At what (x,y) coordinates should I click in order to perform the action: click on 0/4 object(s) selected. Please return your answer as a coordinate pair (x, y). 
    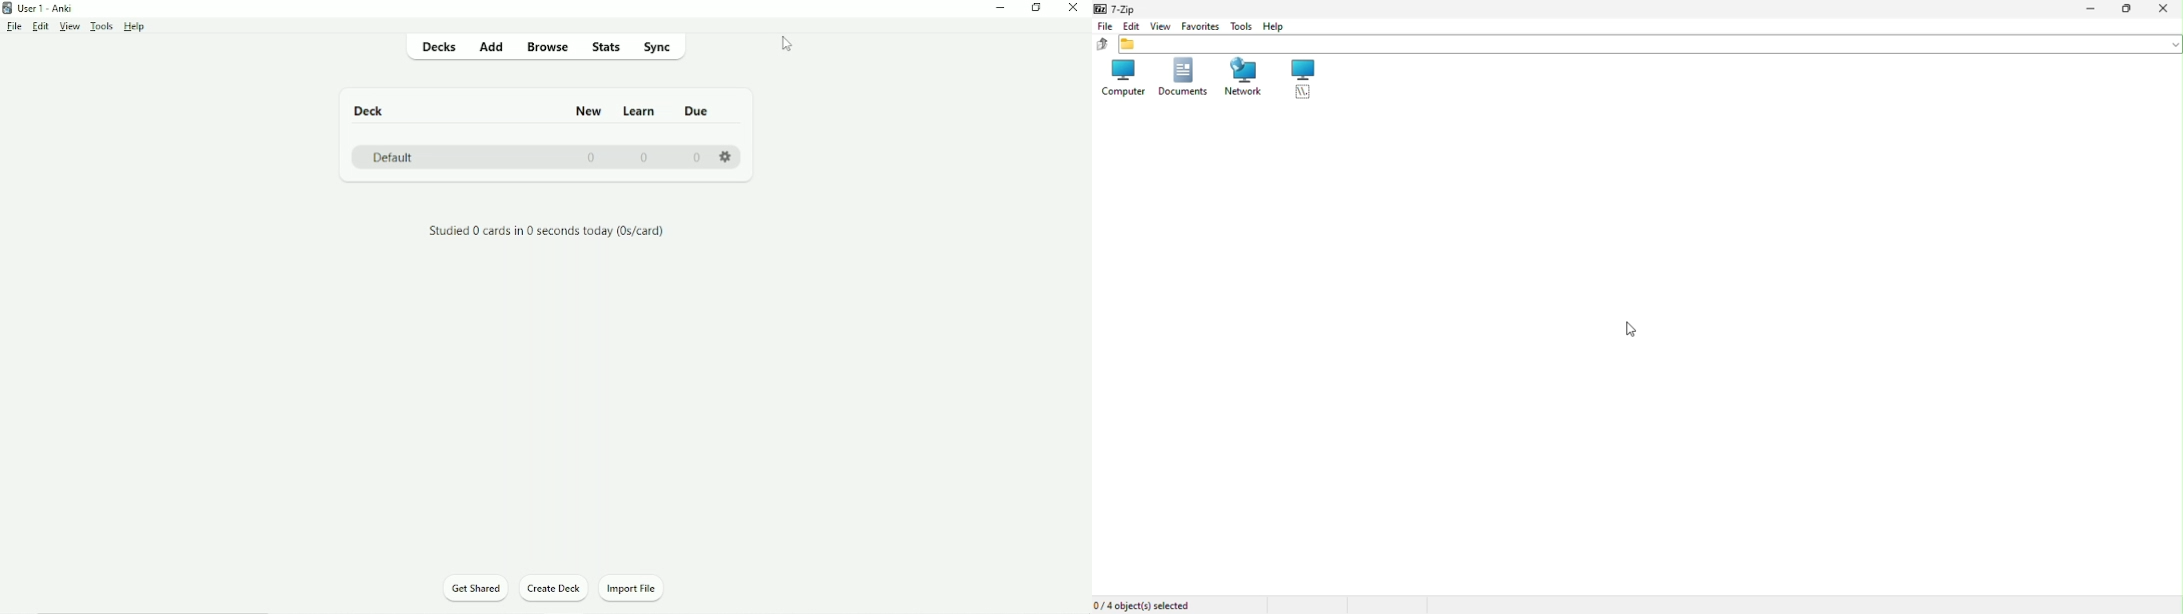
    Looking at the image, I should click on (1148, 605).